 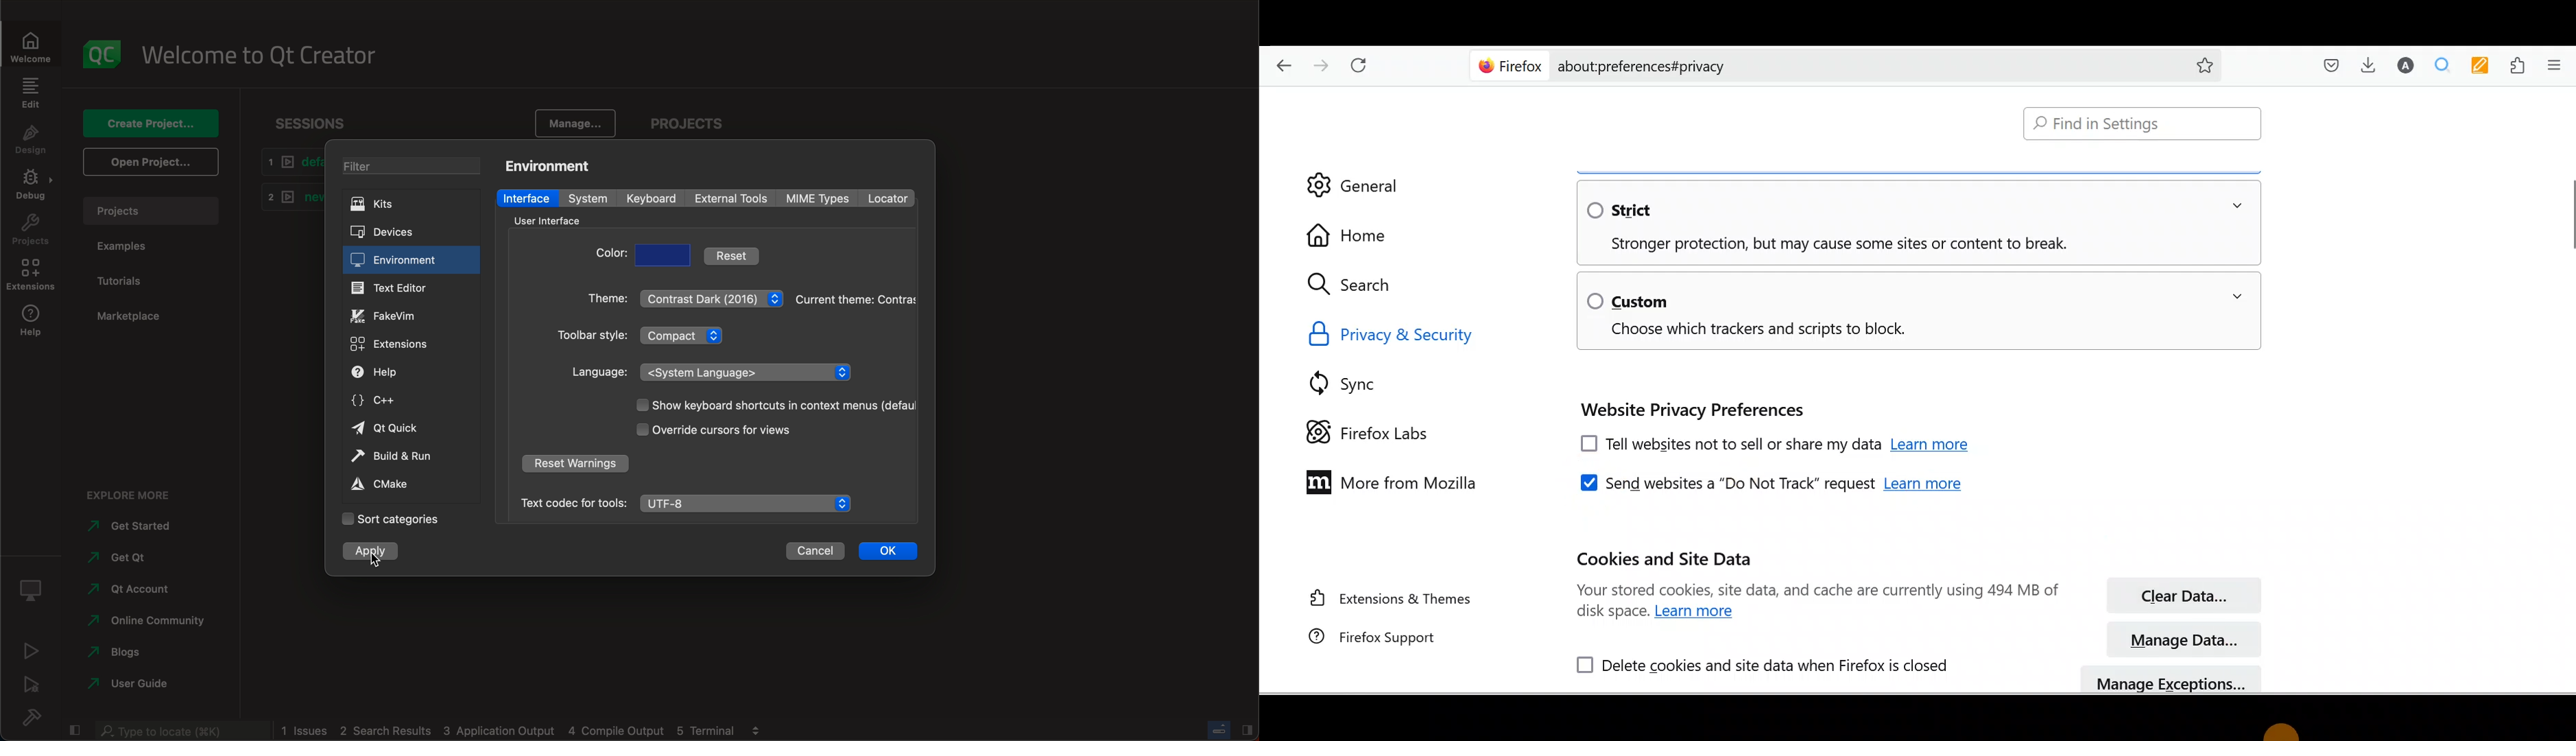 What do you see at coordinates (2186, 639) in the screenshot?
I see `Manage data` at bounding box center [2186, 639].